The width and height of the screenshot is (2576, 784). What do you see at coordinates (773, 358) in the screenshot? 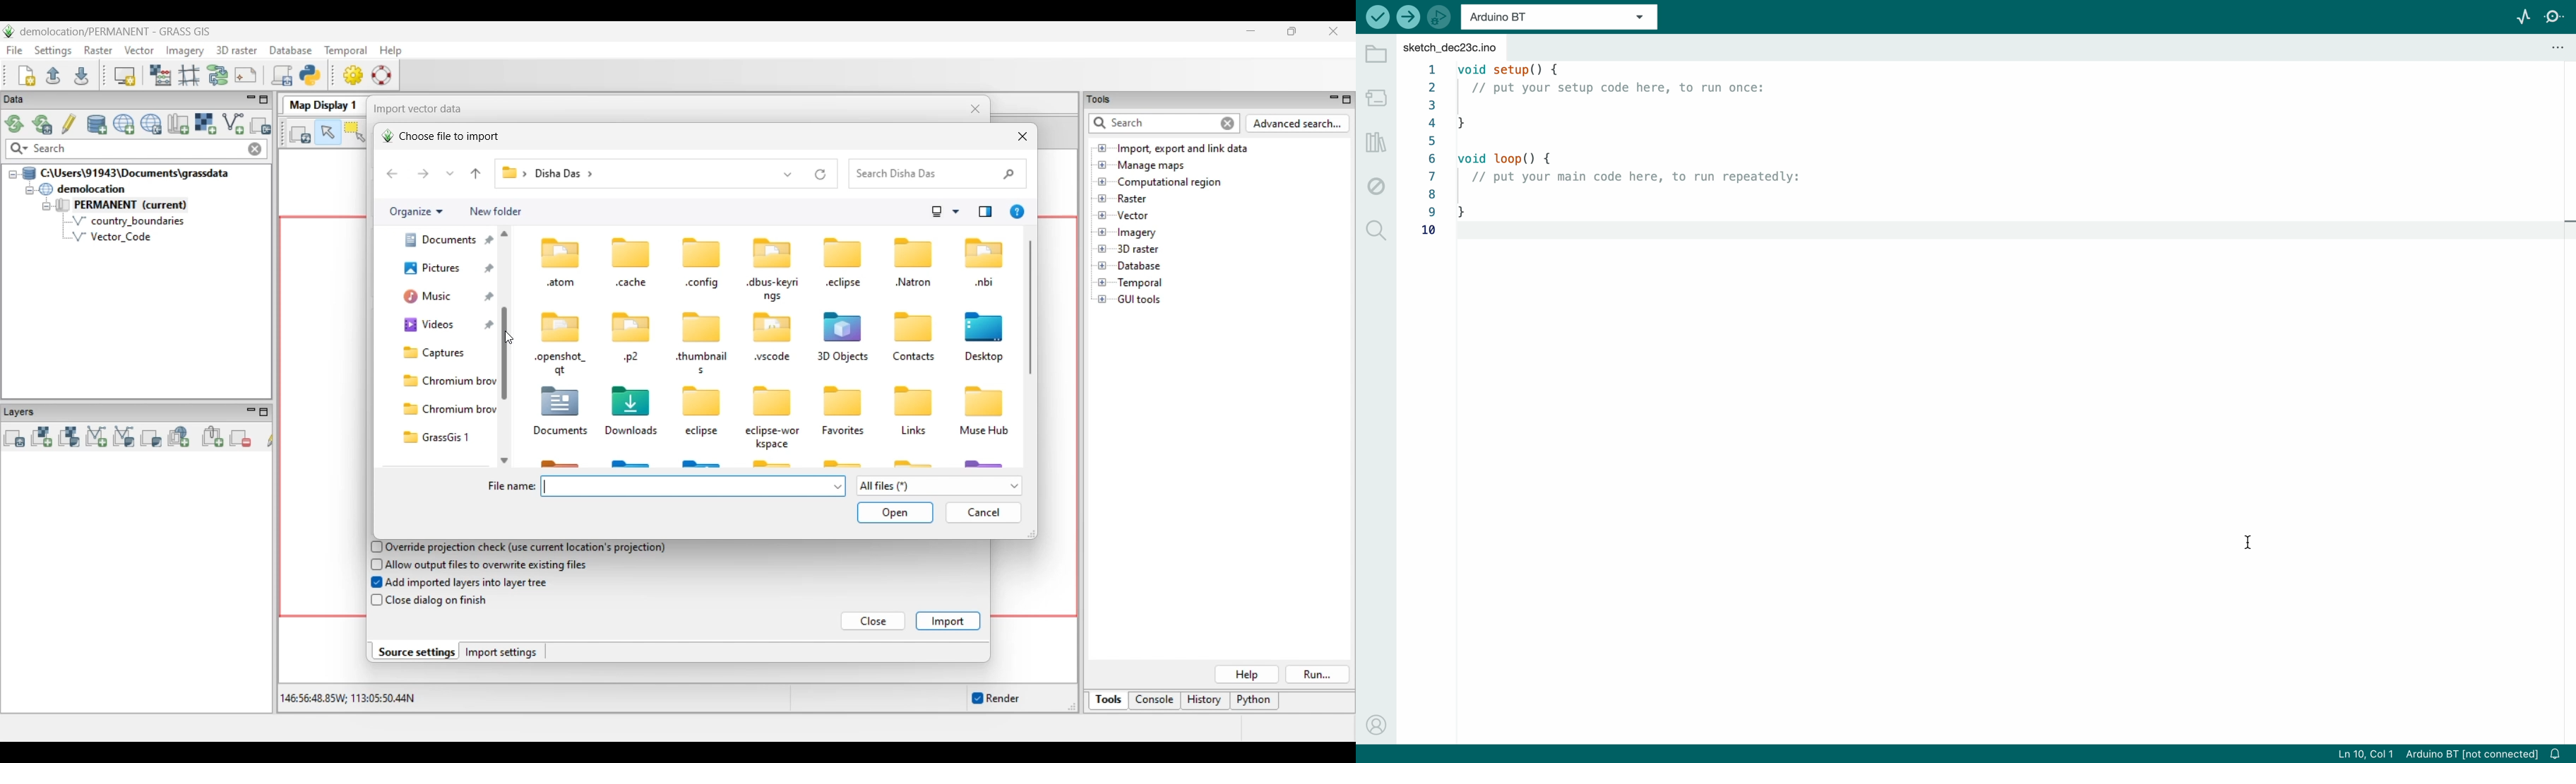
I see `wscode` at bounding box center [773, 358].